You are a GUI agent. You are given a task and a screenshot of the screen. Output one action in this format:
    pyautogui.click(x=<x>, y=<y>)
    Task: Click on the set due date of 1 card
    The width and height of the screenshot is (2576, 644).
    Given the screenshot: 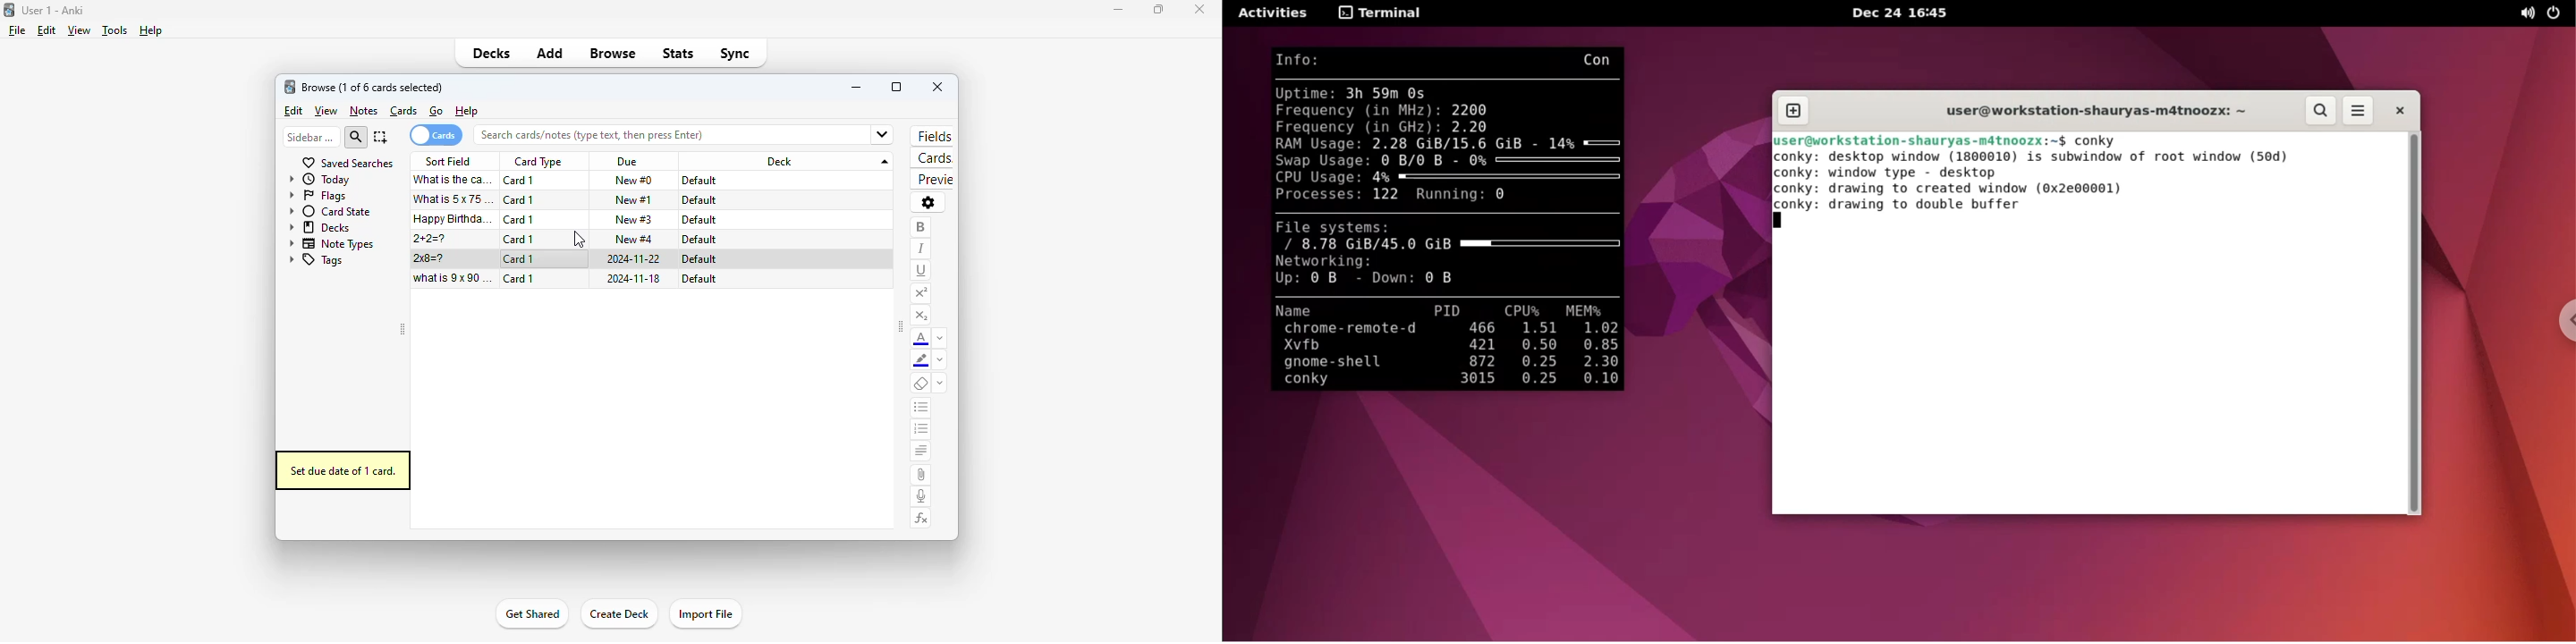 What is the action you would take?
    pyautogui.click(x=345, y=470)
    